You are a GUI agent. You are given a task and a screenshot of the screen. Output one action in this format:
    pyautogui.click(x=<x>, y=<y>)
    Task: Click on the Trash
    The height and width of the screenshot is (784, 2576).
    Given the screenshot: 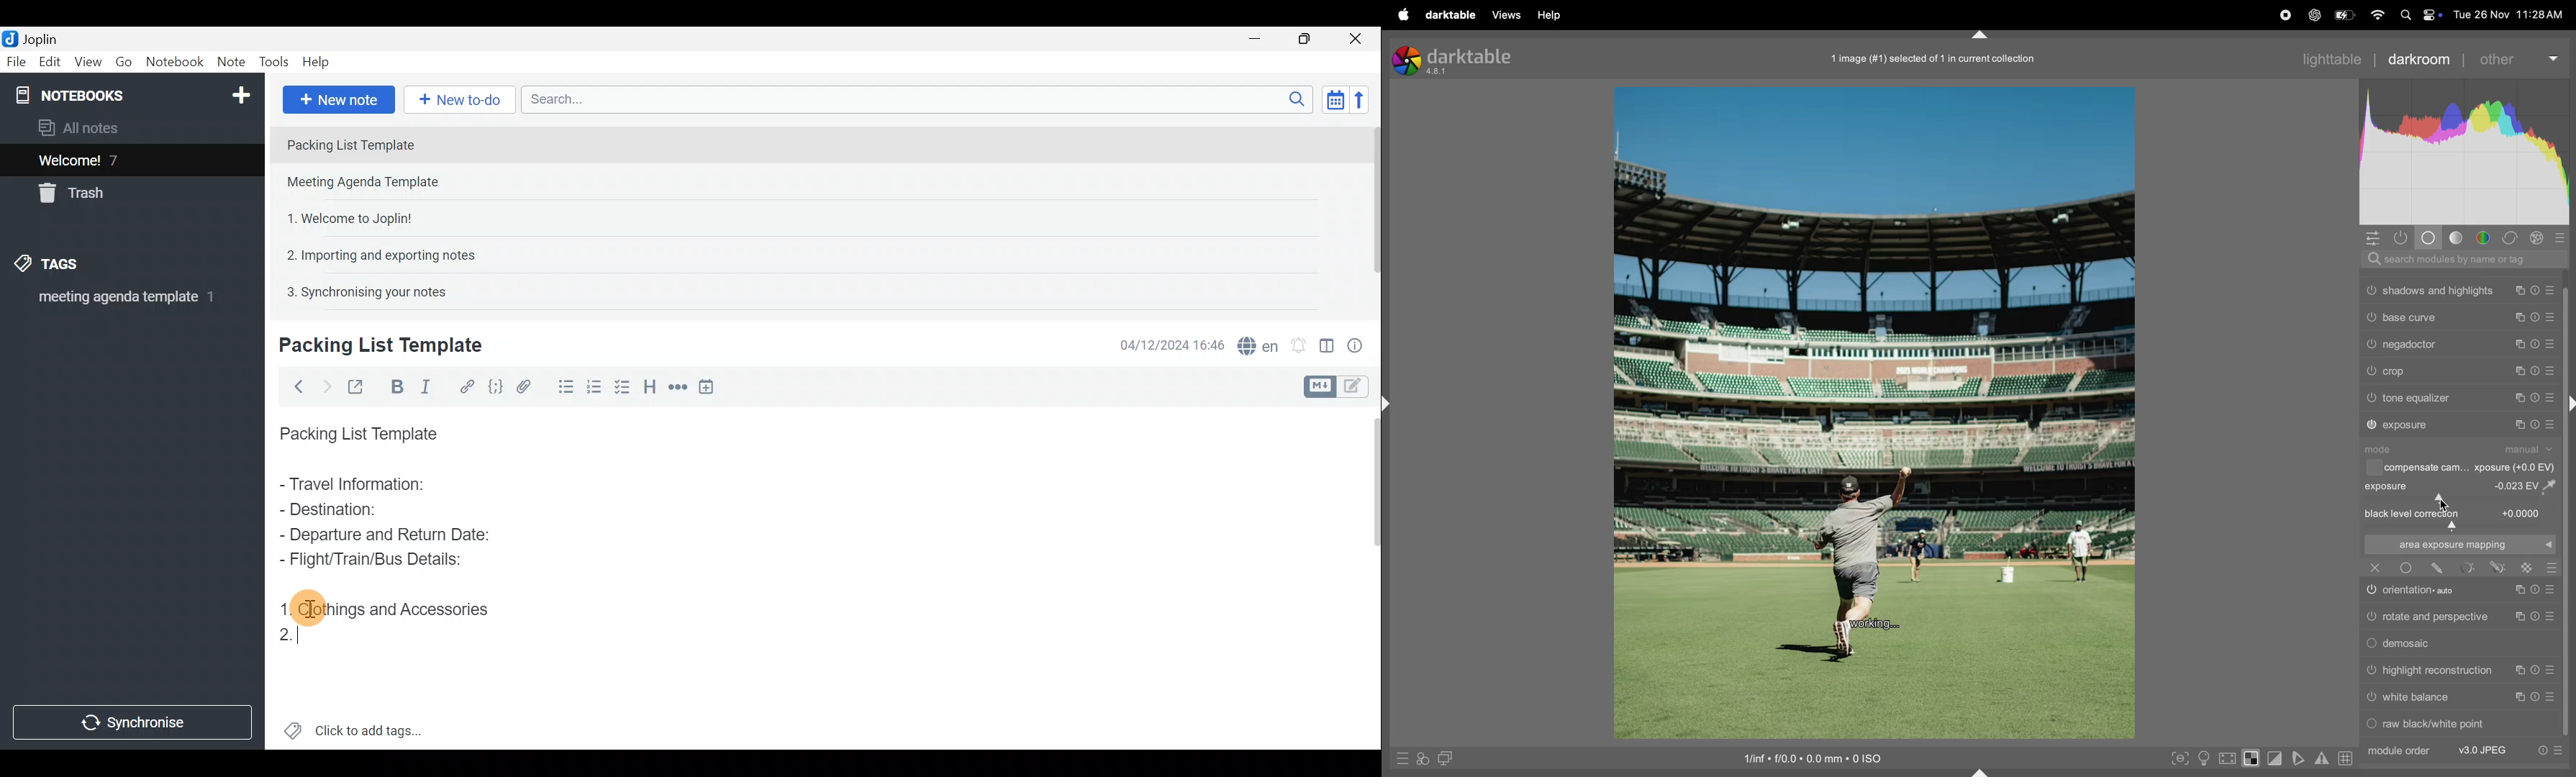 What is the action you would take?
    pyautogui.click(x=77, y=196)
    